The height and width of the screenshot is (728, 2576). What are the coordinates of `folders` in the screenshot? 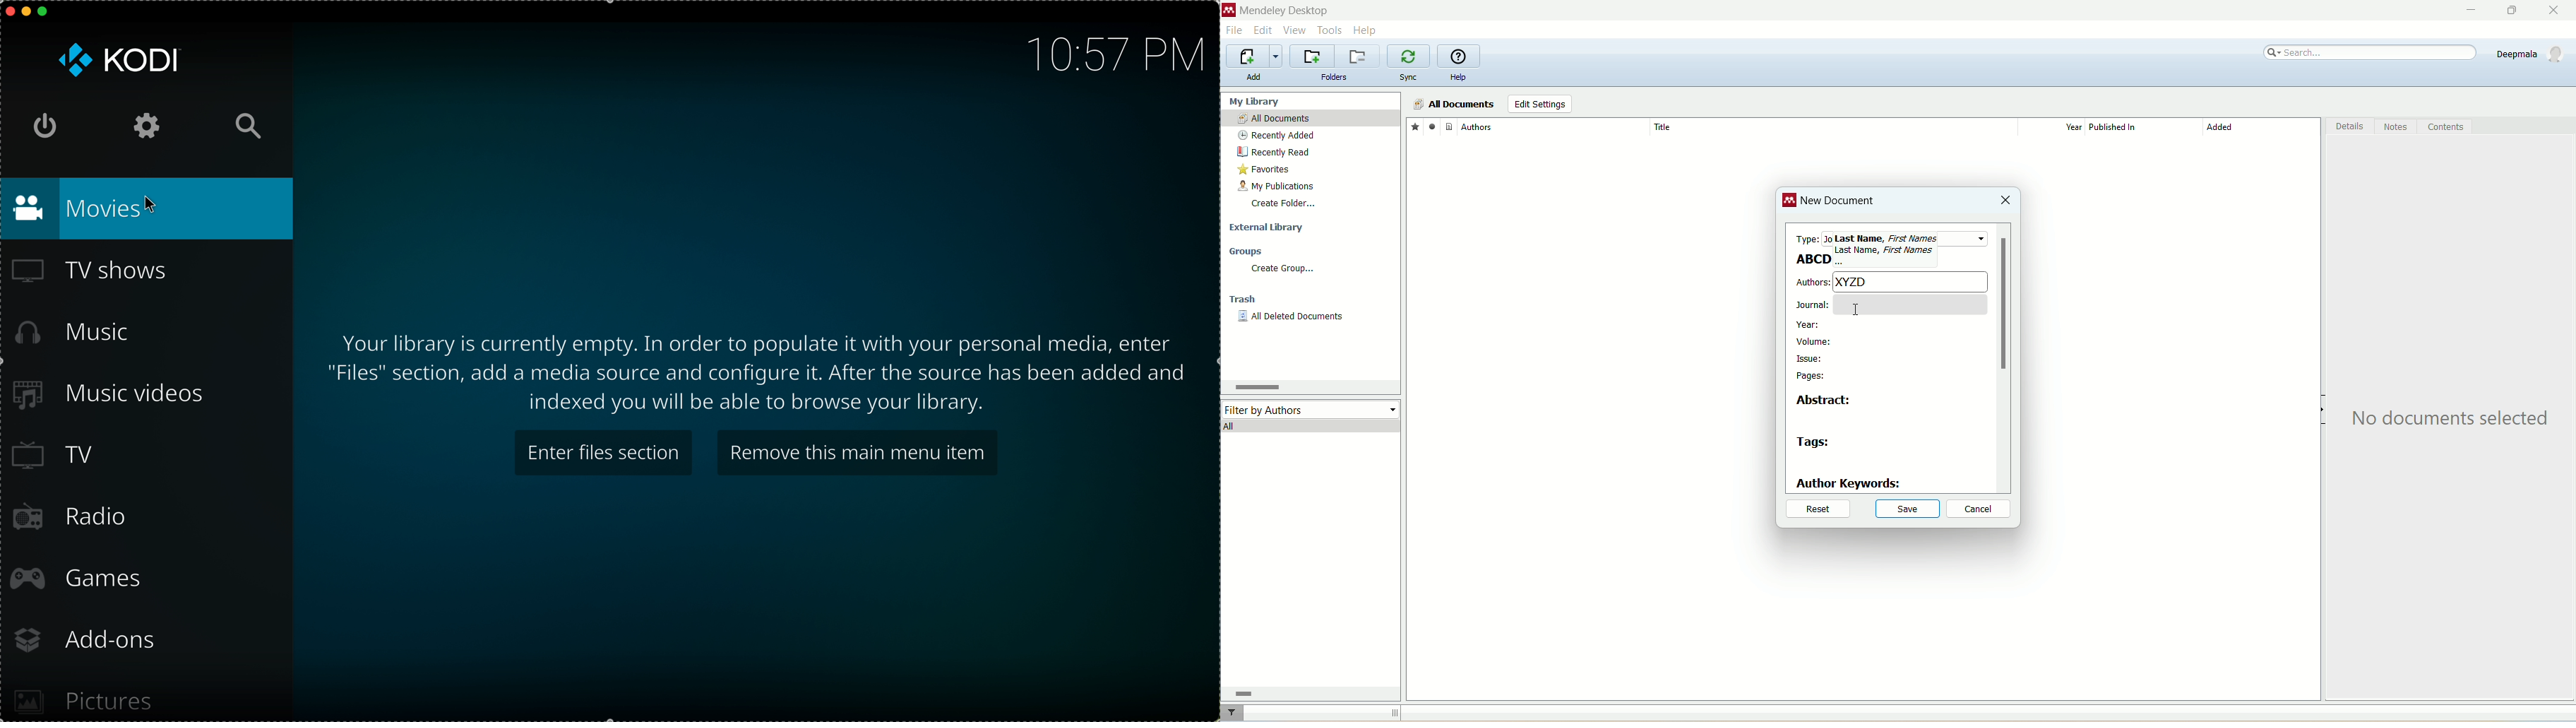 It's located at (1335, 78).